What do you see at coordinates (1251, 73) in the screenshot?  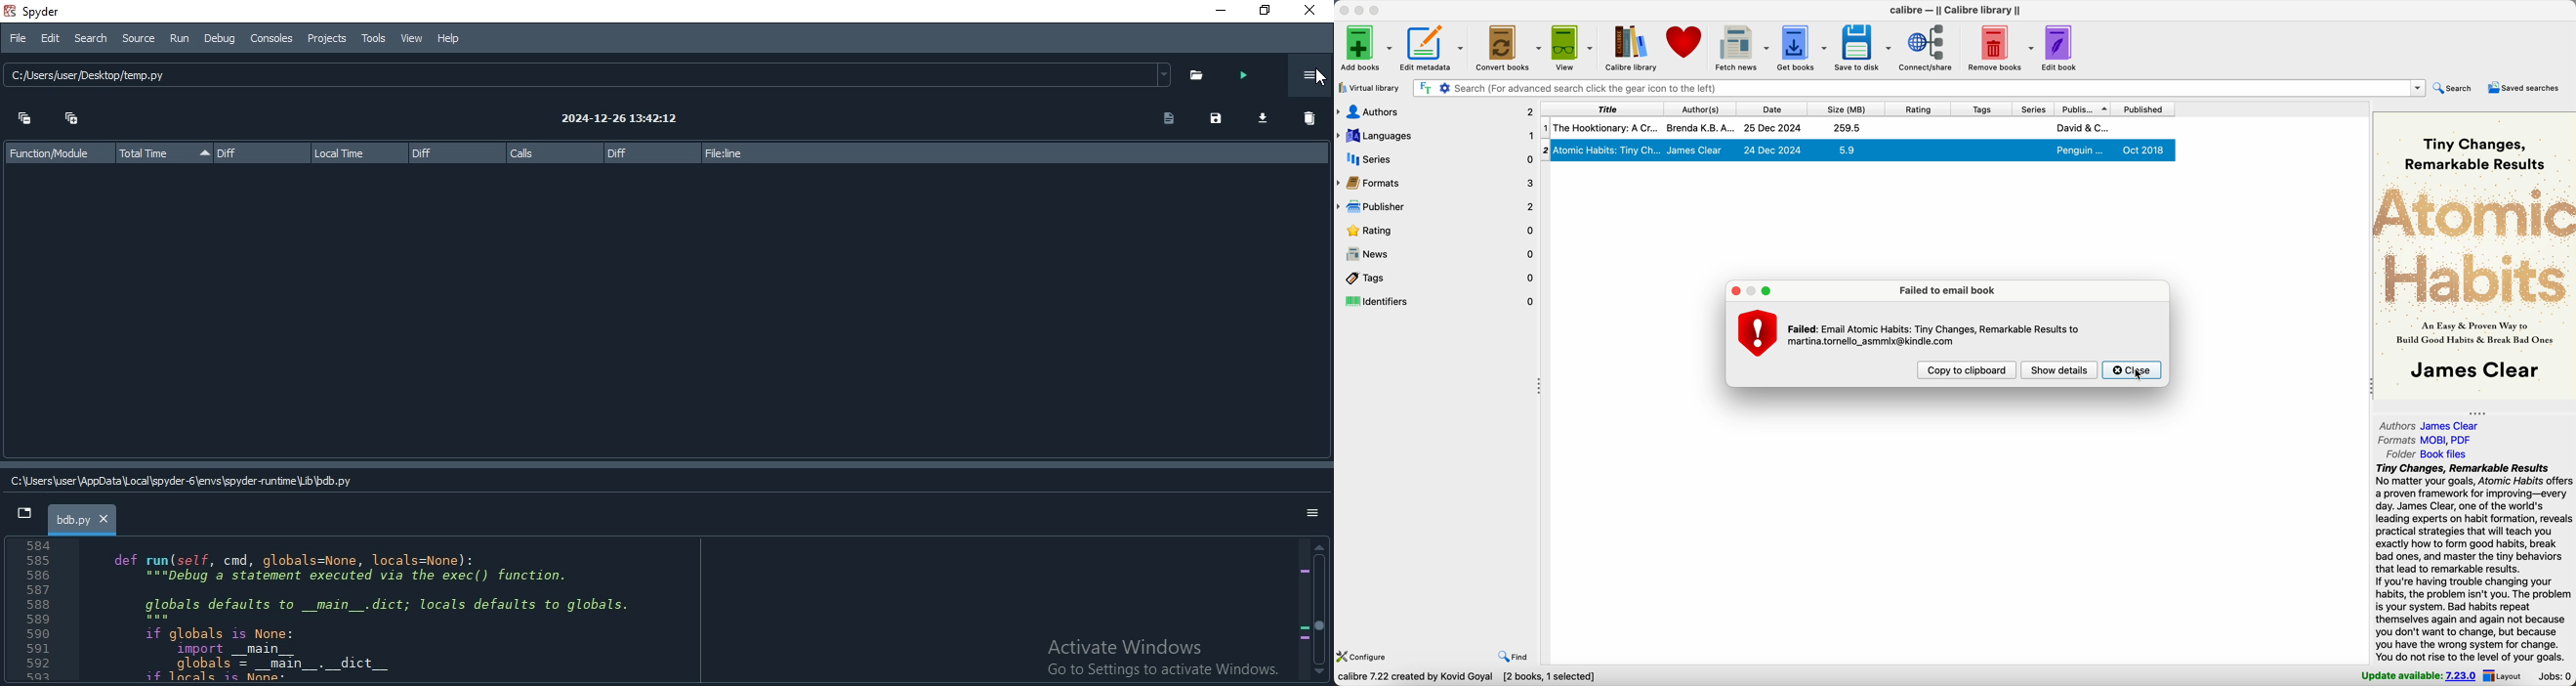 I see `run` at bounding box center [1251, 73].